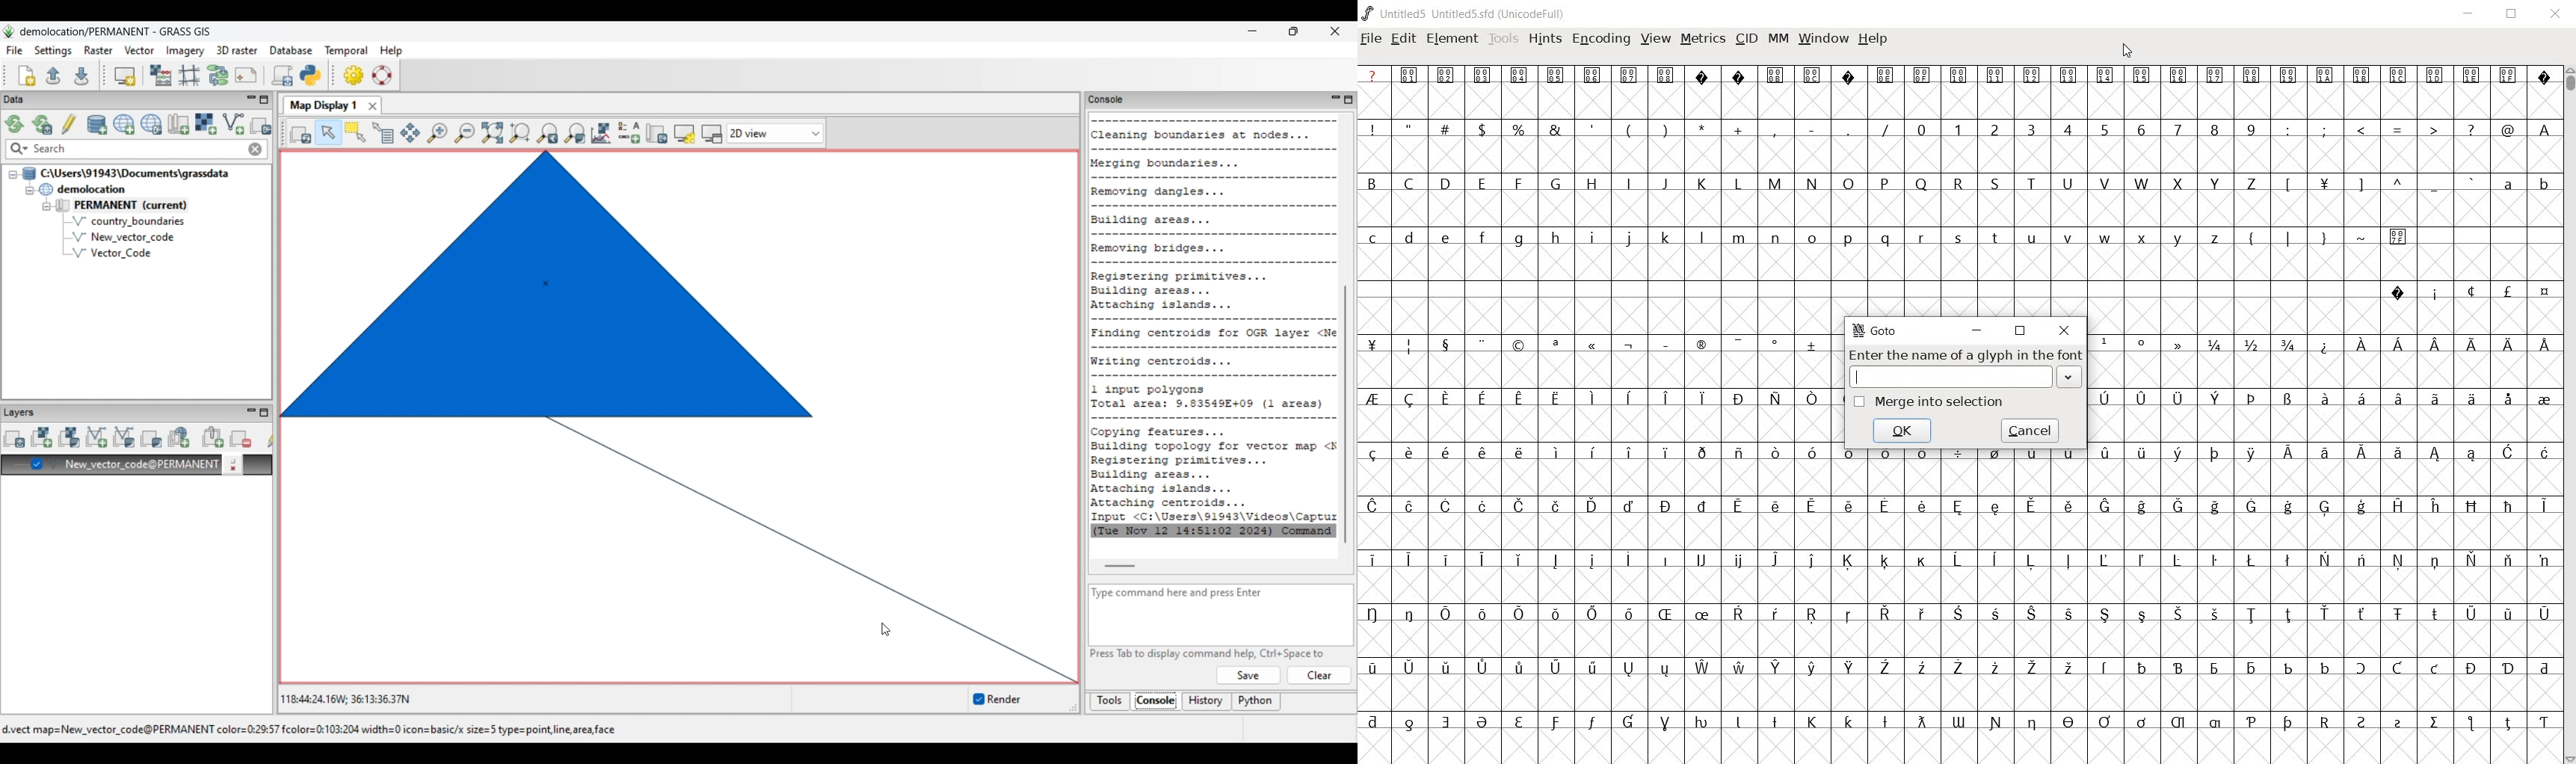 Image resolution: width=2576 pixels, height=784 pixels. I want to click on c, so click(1374, 238).